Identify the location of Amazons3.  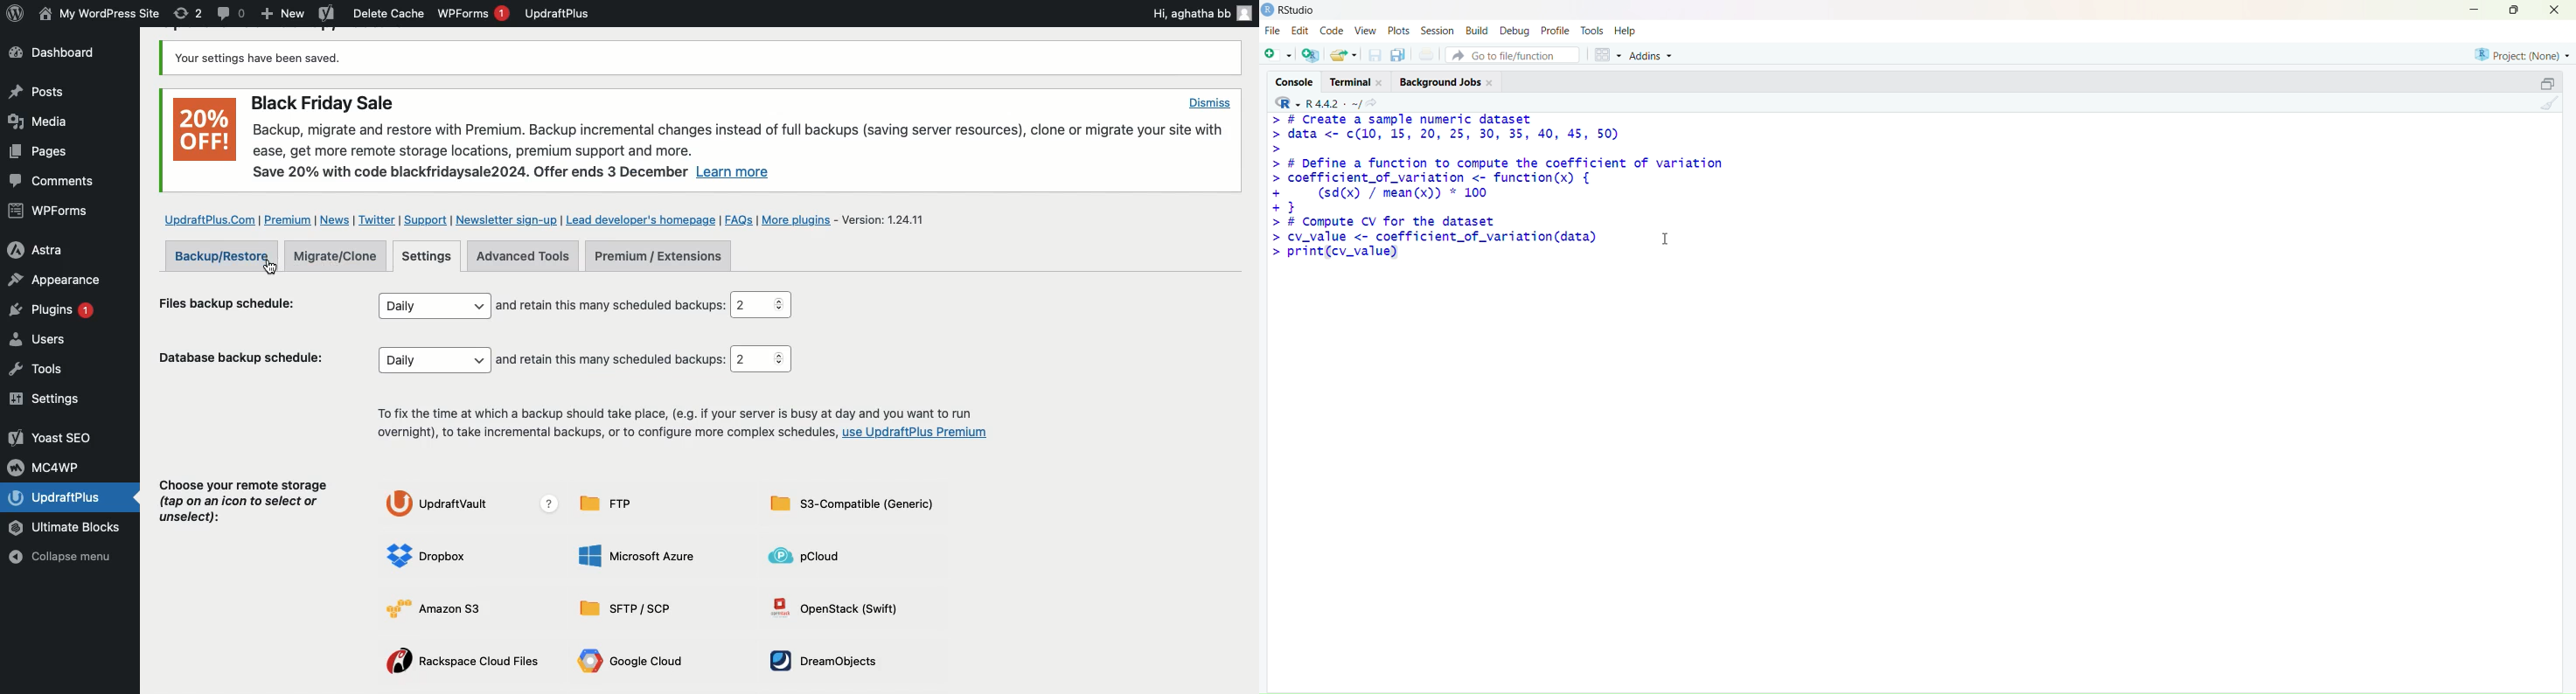
(434, 610).